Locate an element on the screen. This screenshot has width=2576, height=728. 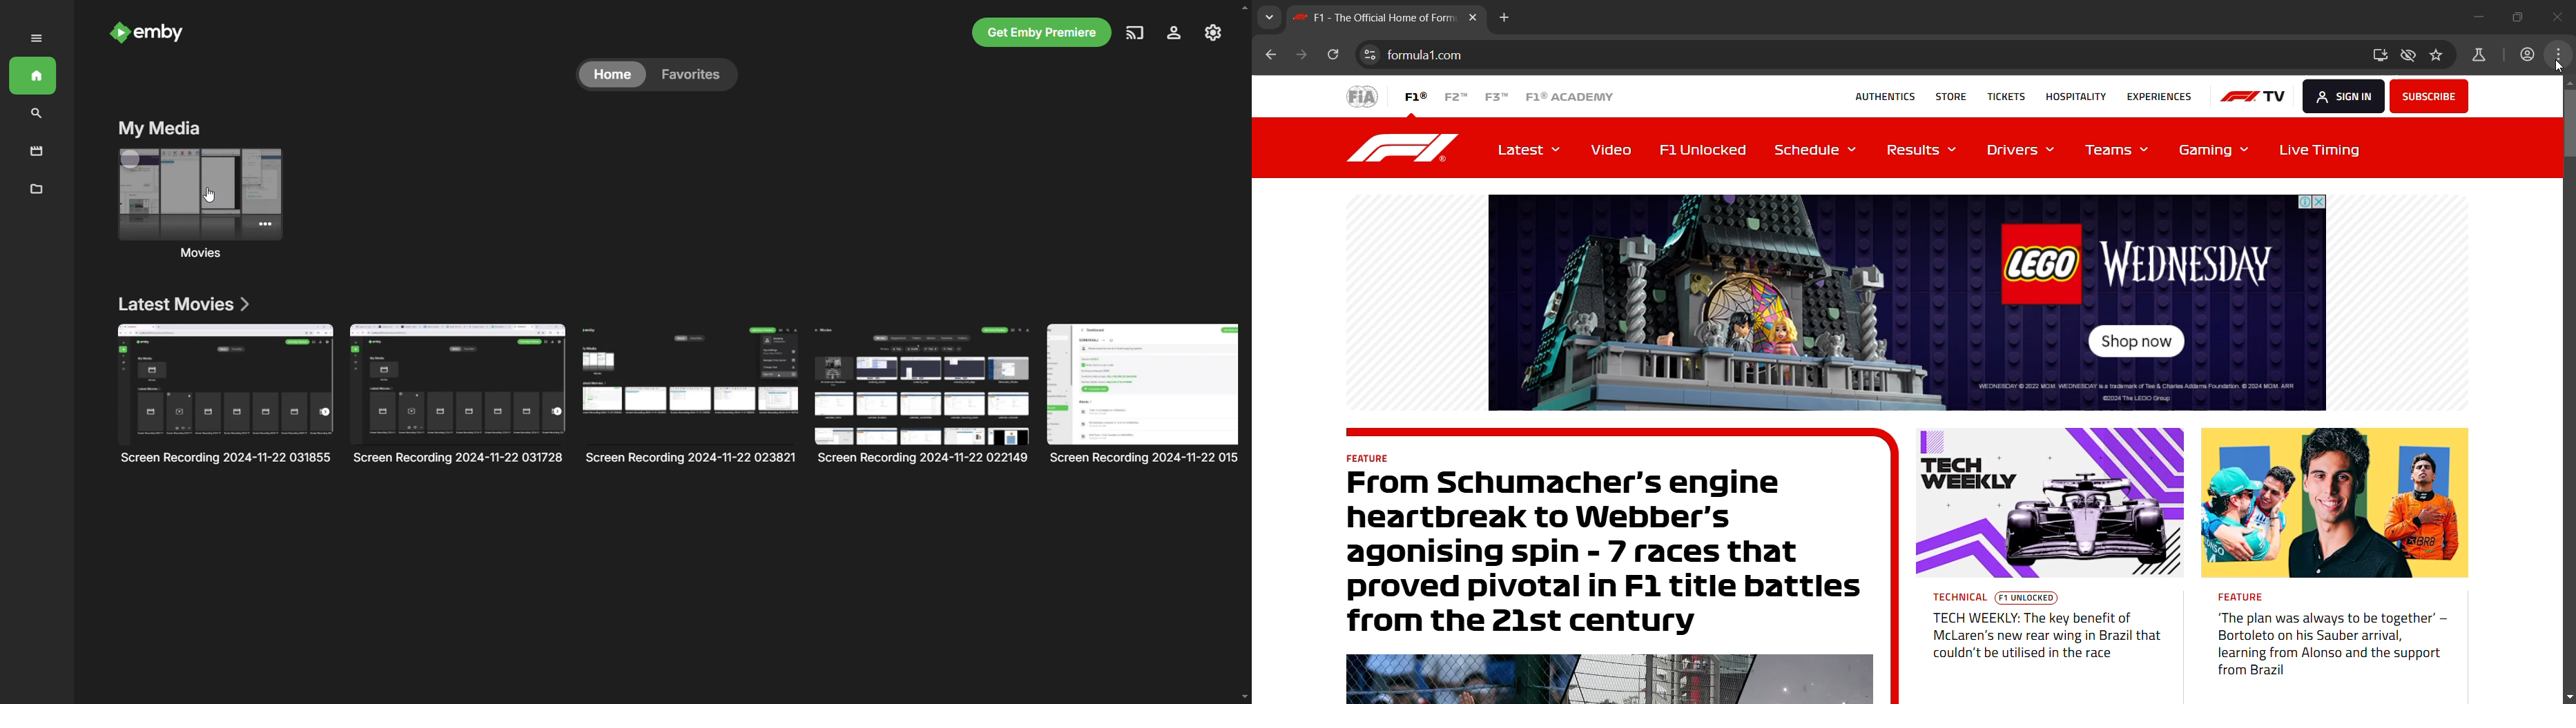
advertisement of Lego Wednesday is located at coordinates (1906, 304).